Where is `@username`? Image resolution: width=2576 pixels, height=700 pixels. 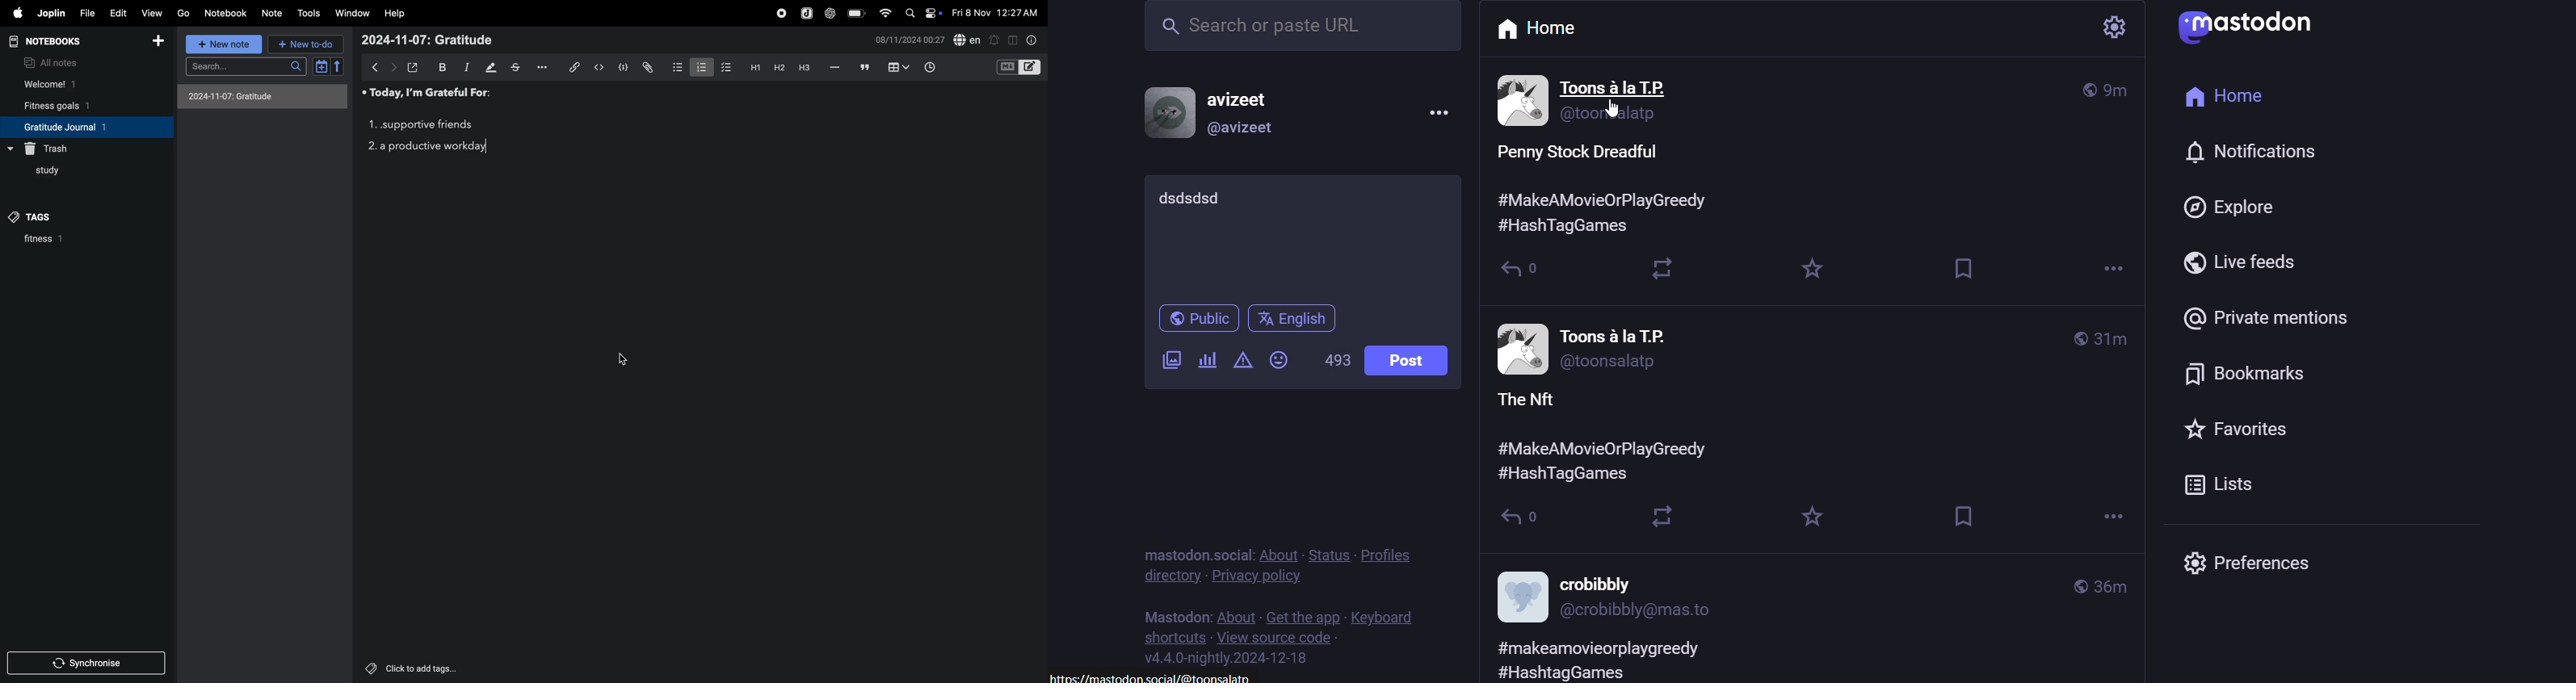 @username is located at coordinates (1250, 132).